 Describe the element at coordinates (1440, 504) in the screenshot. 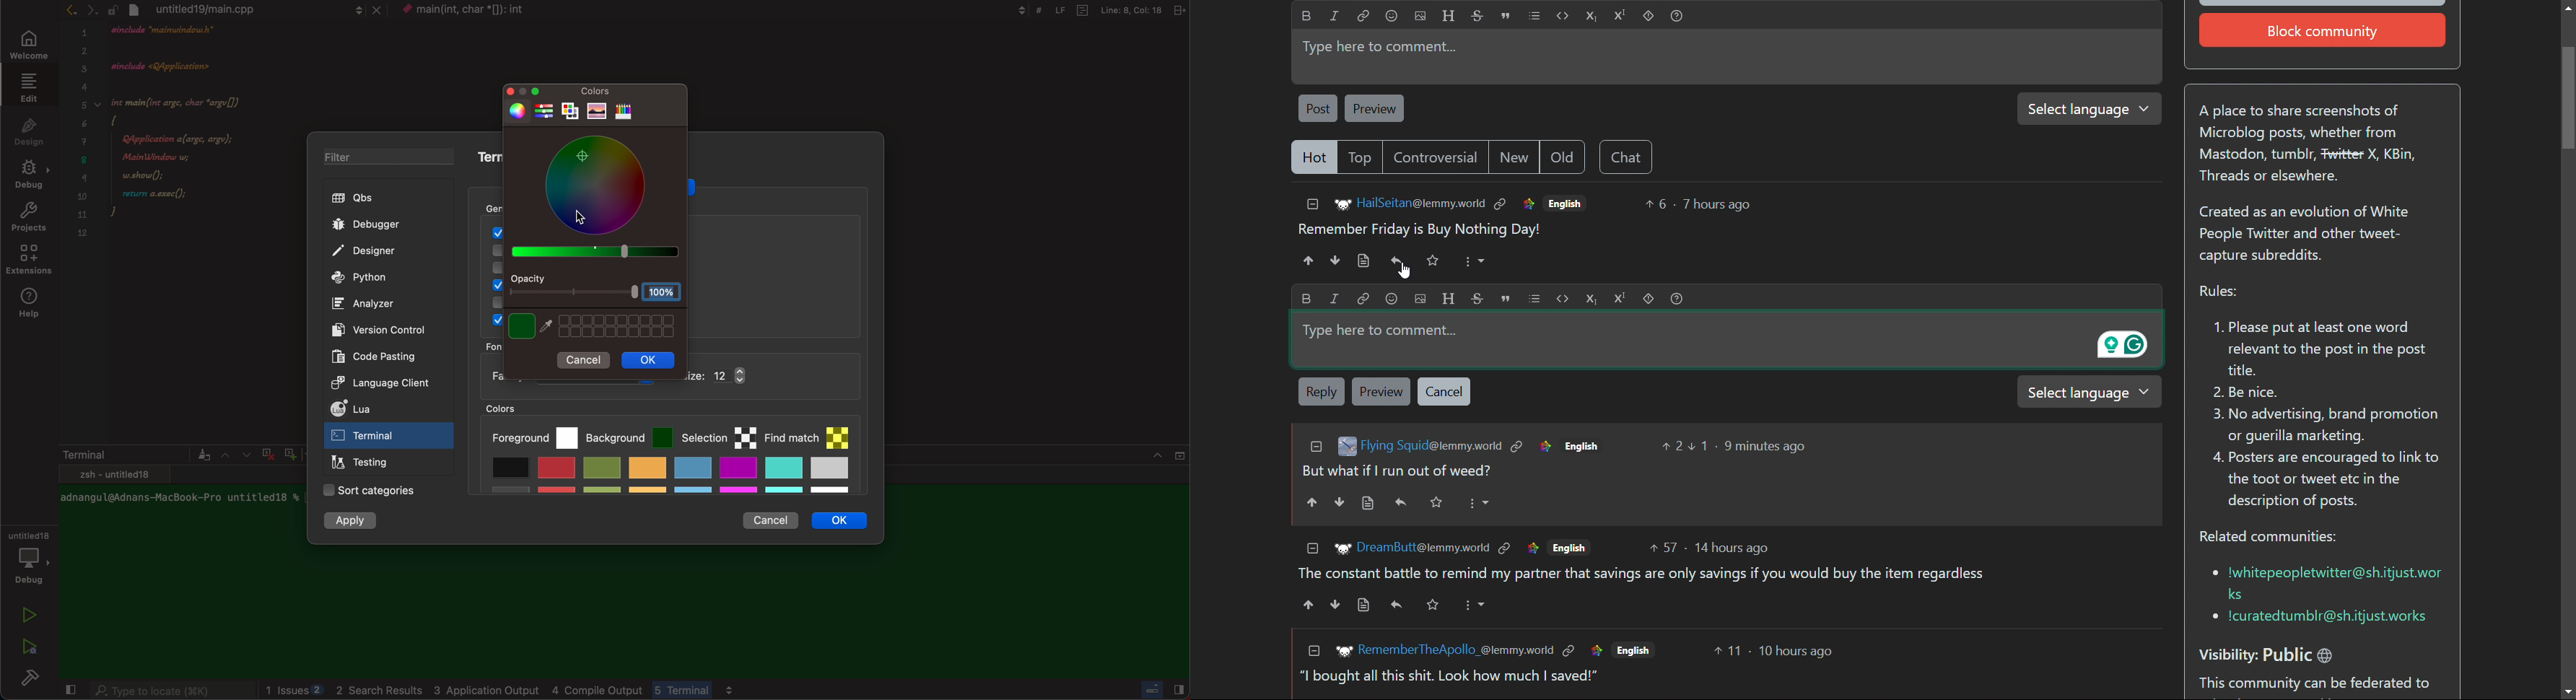

I see `Favorite` at that location.